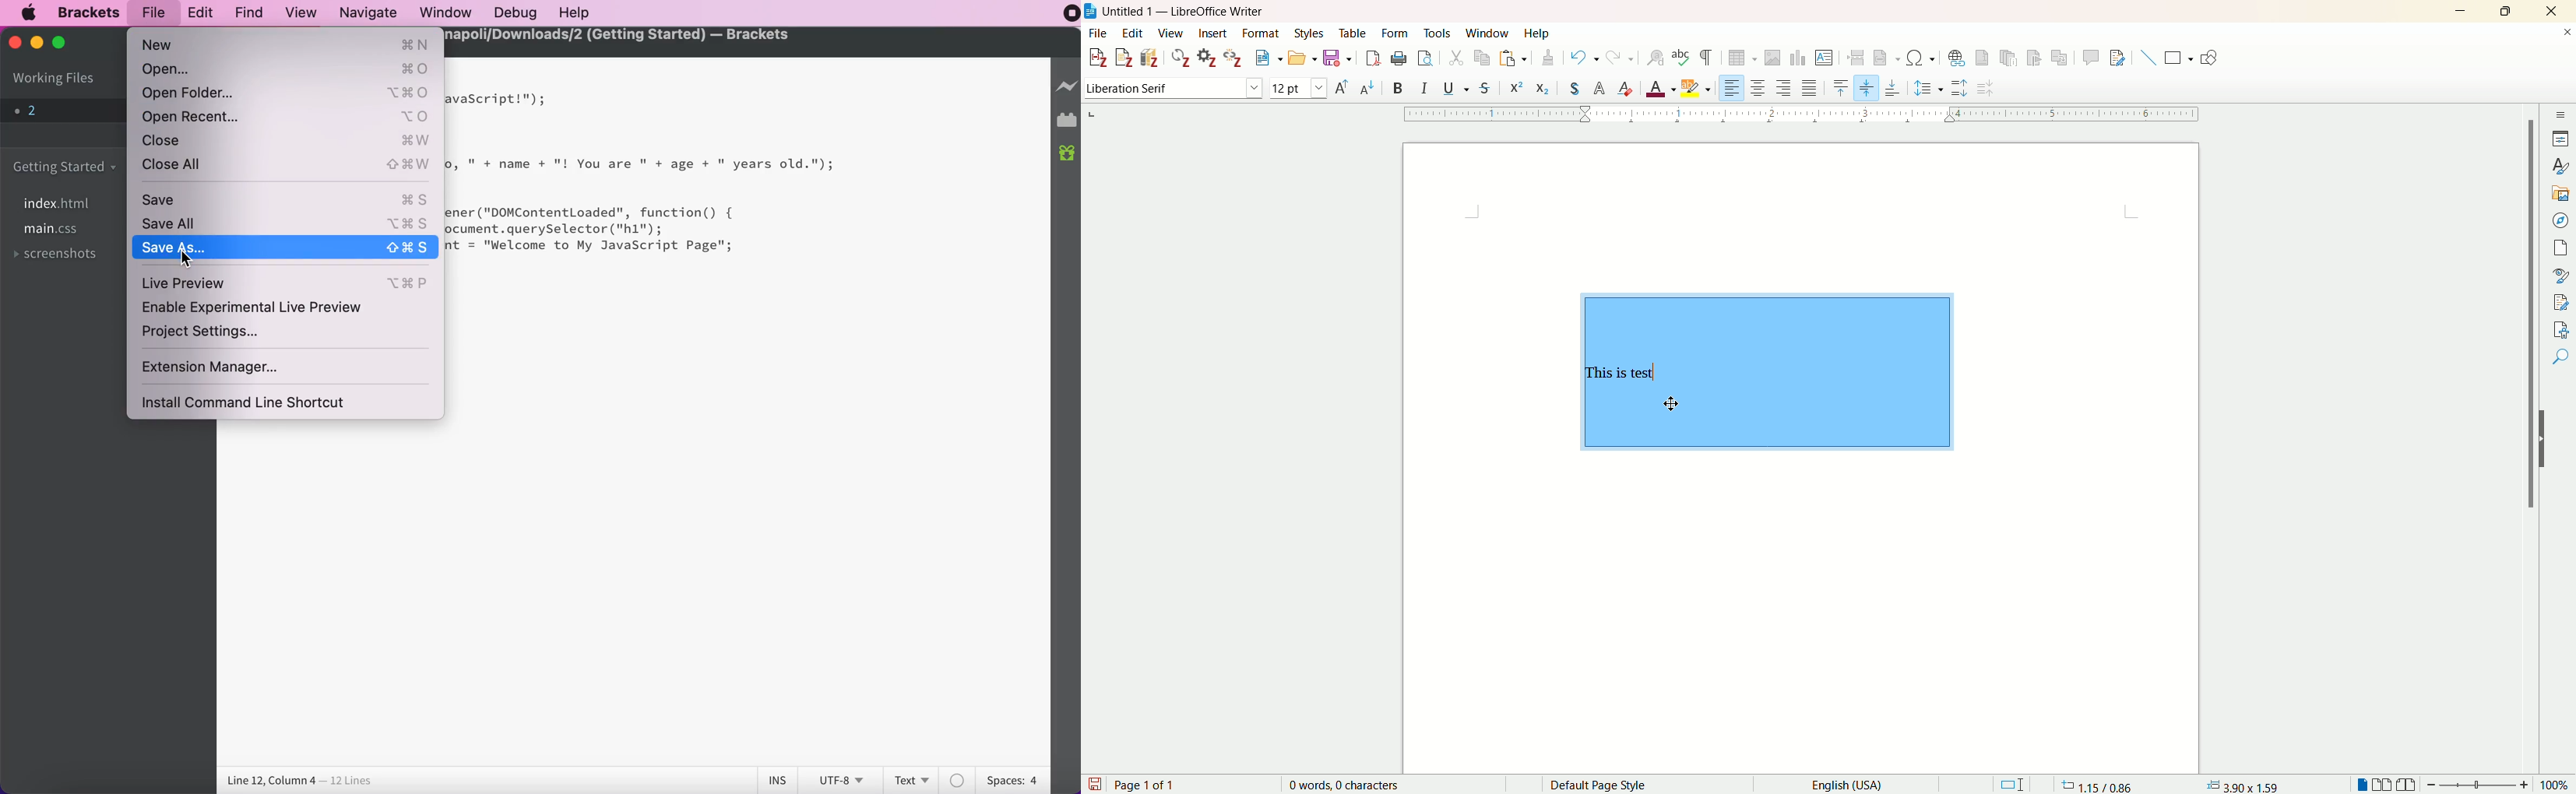  I want to click on find, so click(2561, 353).